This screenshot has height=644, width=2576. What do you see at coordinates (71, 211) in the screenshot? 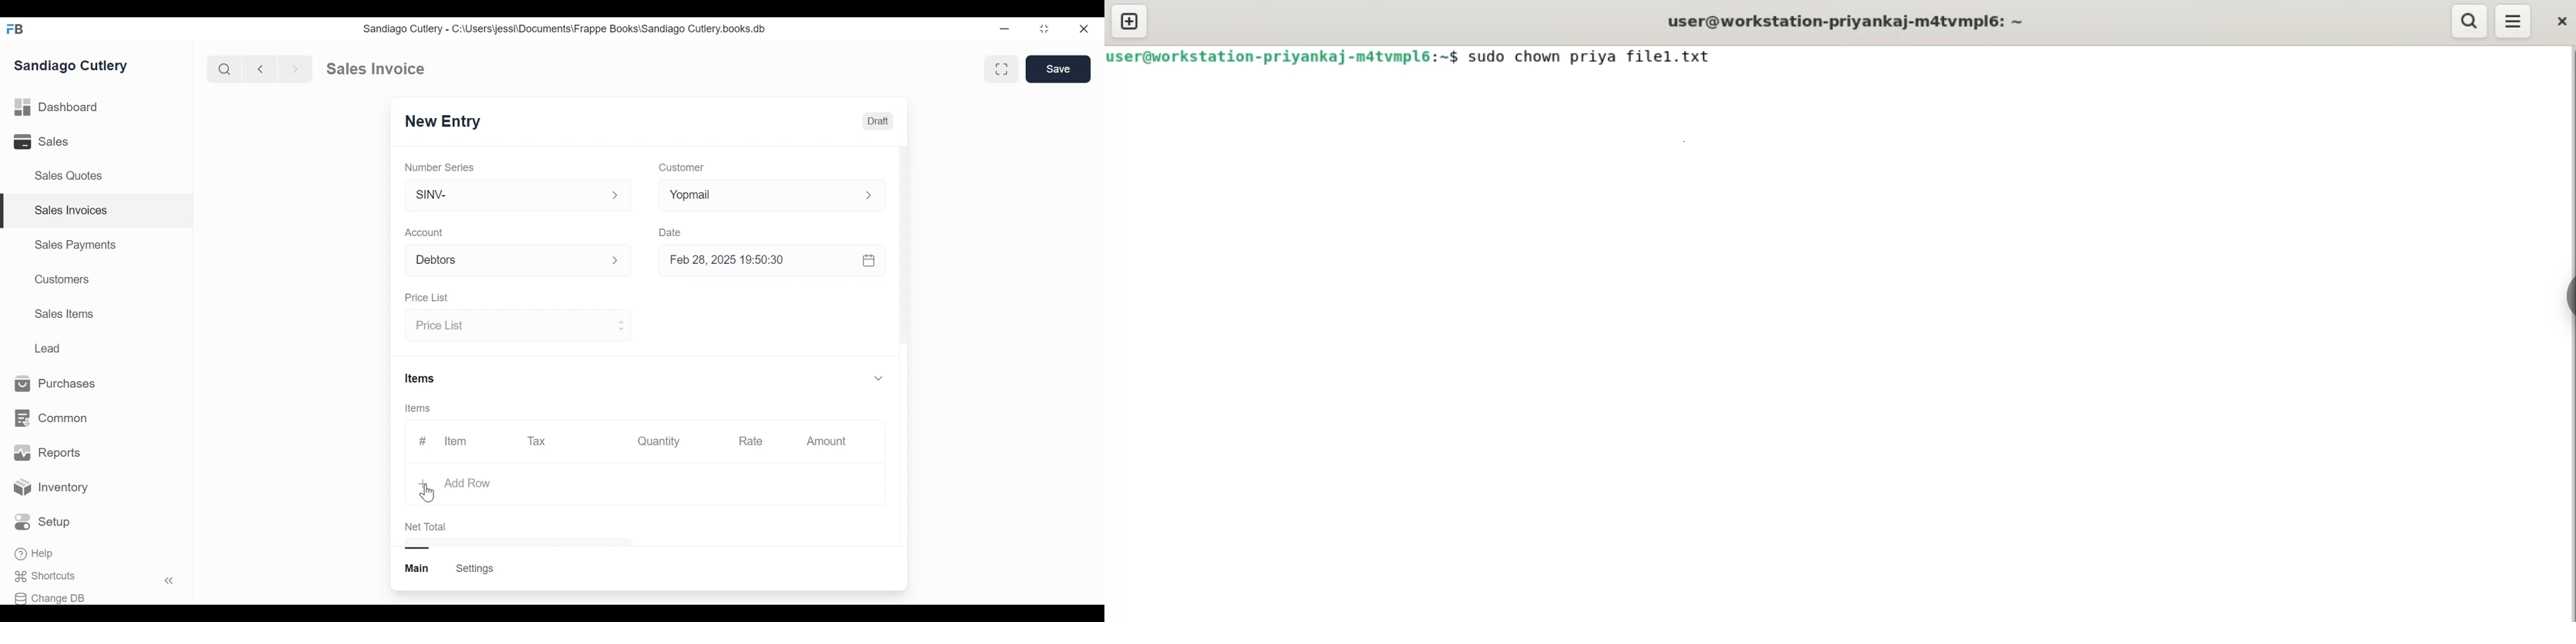
I see `Sales Invoices` at bounding box center [71, 211].